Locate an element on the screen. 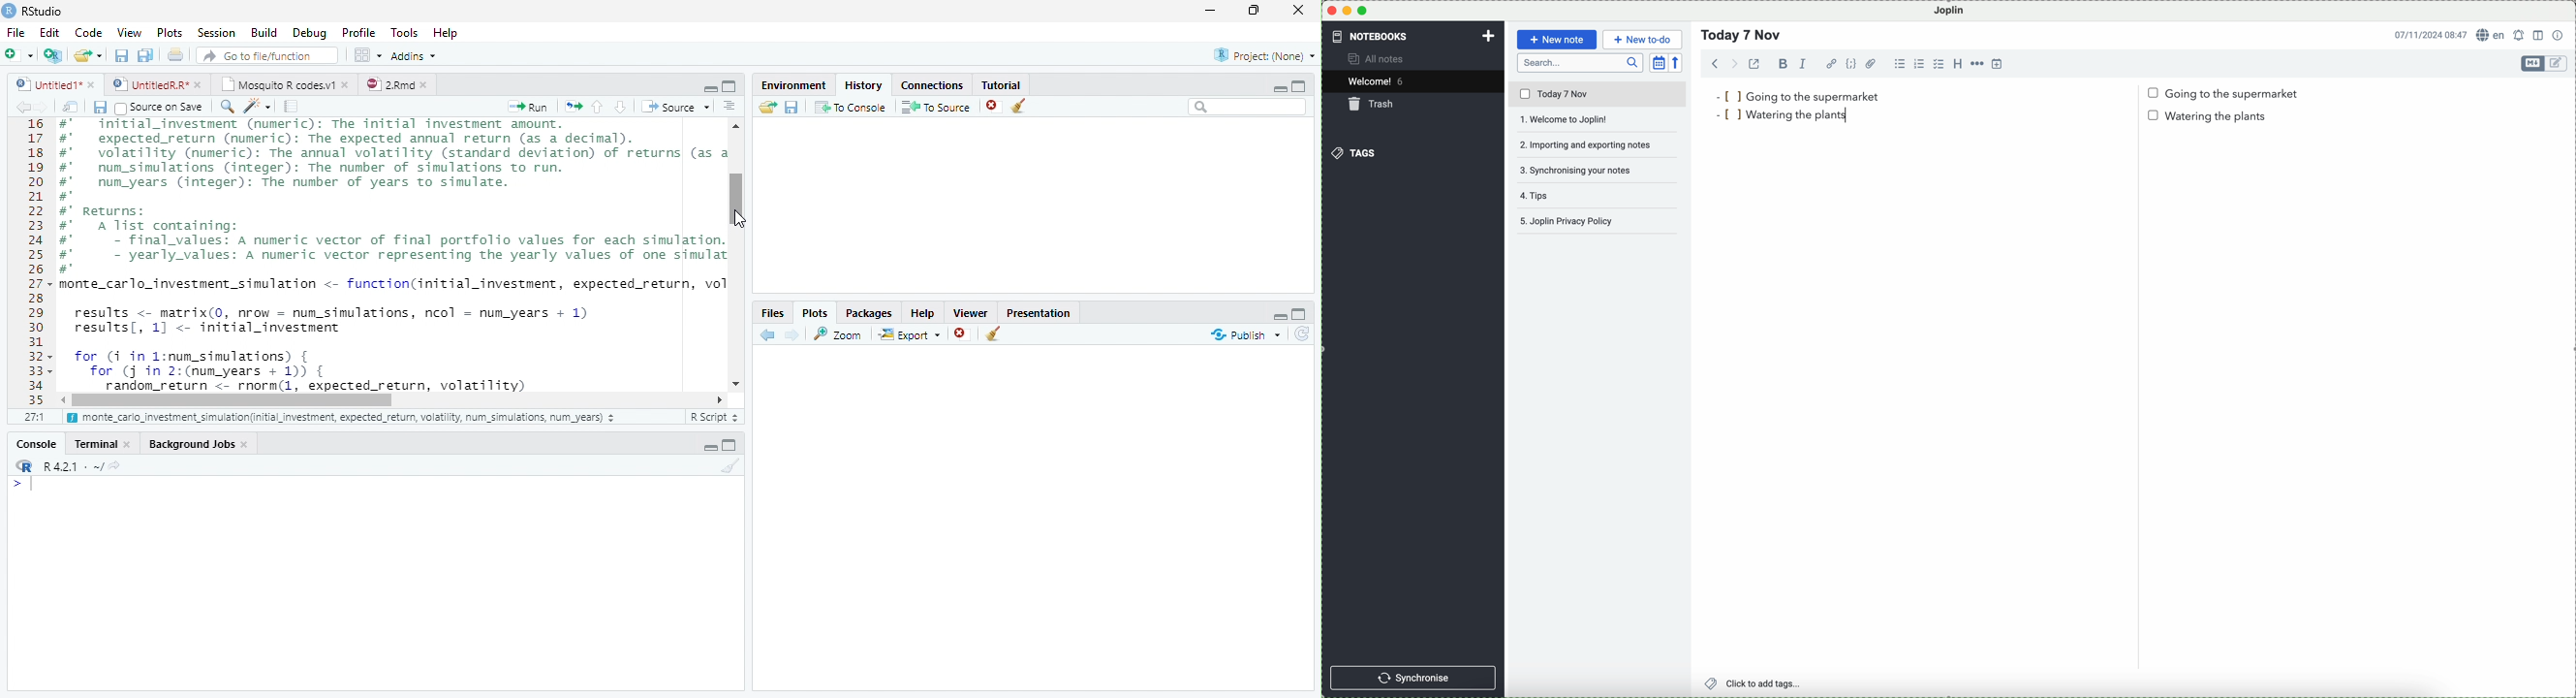 Image resolution: width=2576 pixels, height=700 pixels. Open in new window is located at coordinates (71, 107).